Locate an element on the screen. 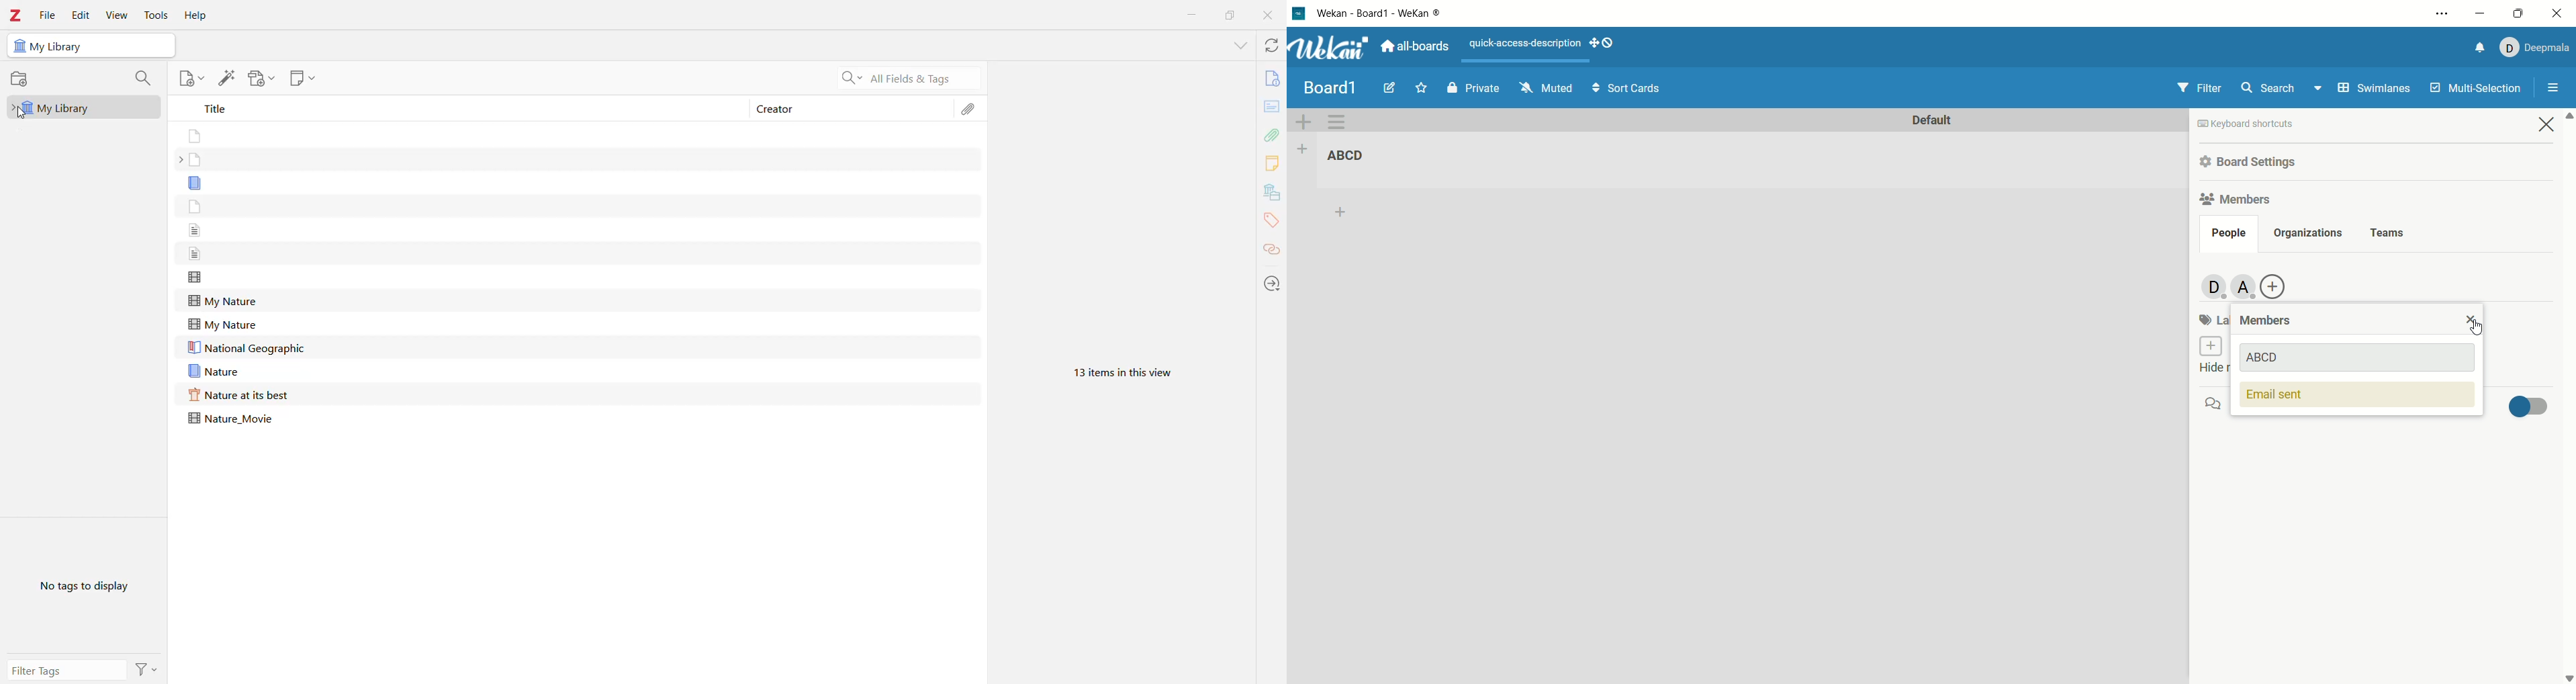 This screenshot has height=700, width=2576. Without title file is located at coordinates (199, 206).